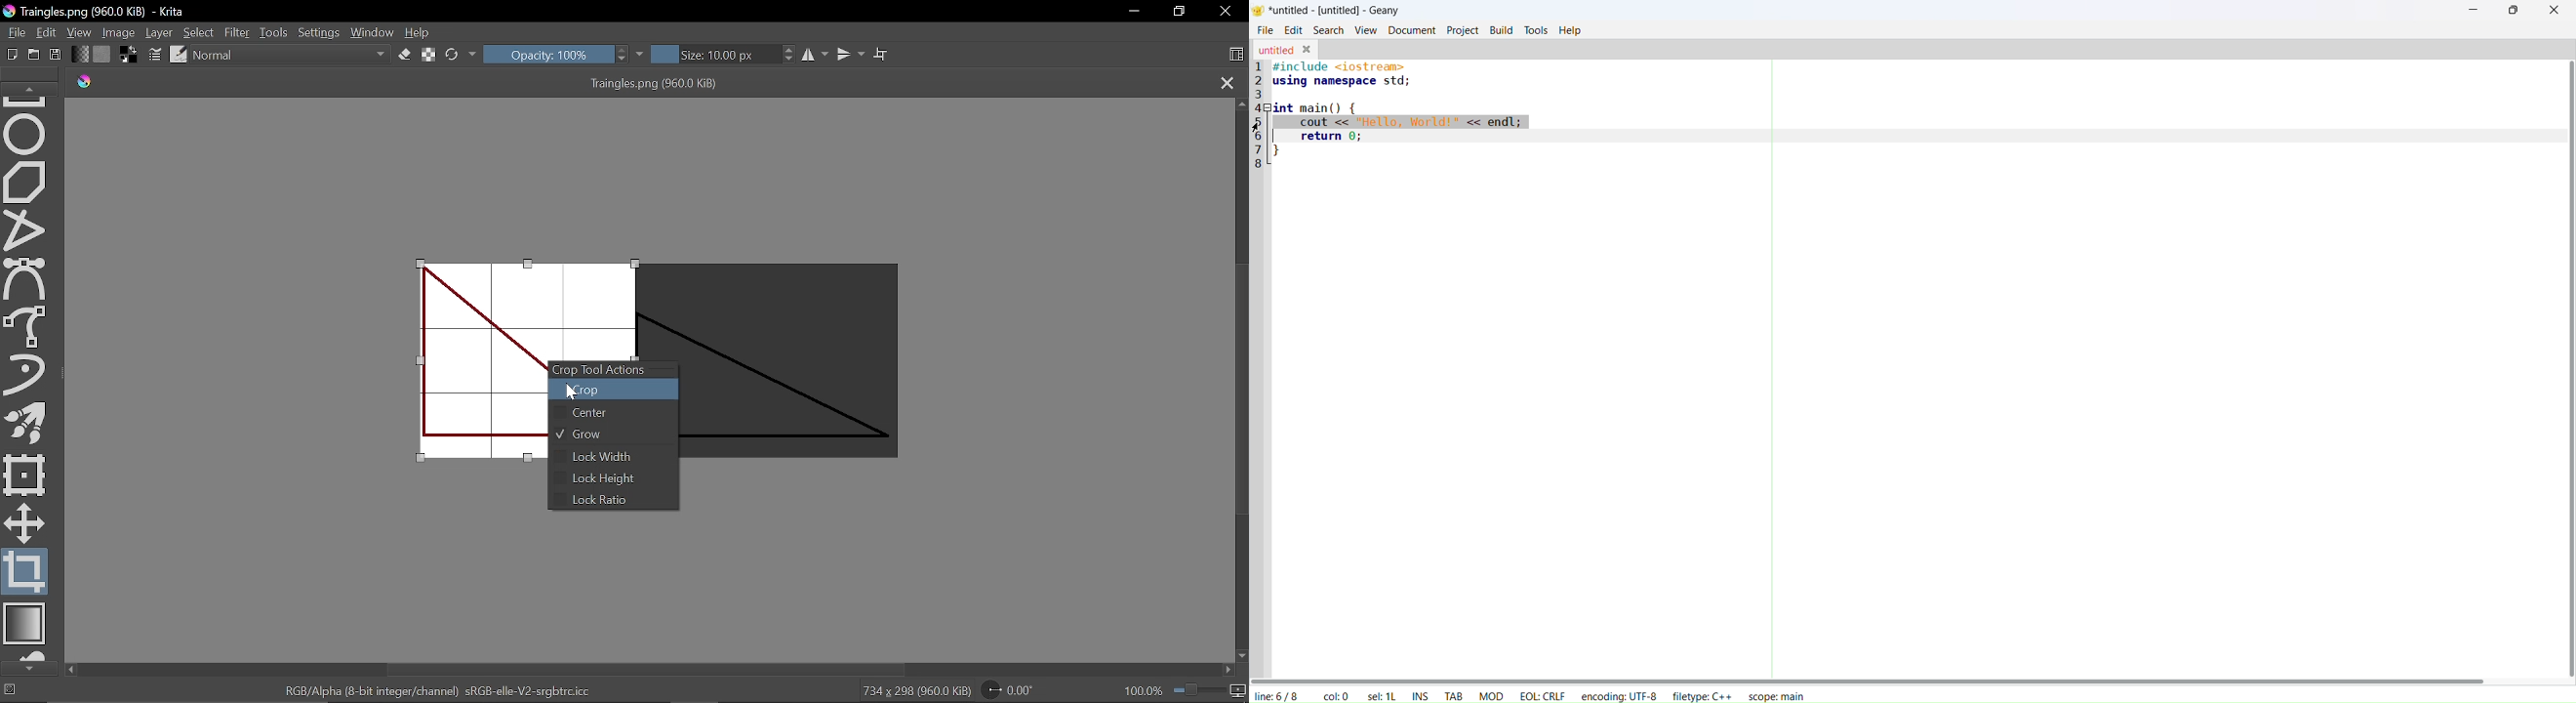 The image size is (2576, 728). I want to click on Multibrush tool, so click(29, 426).